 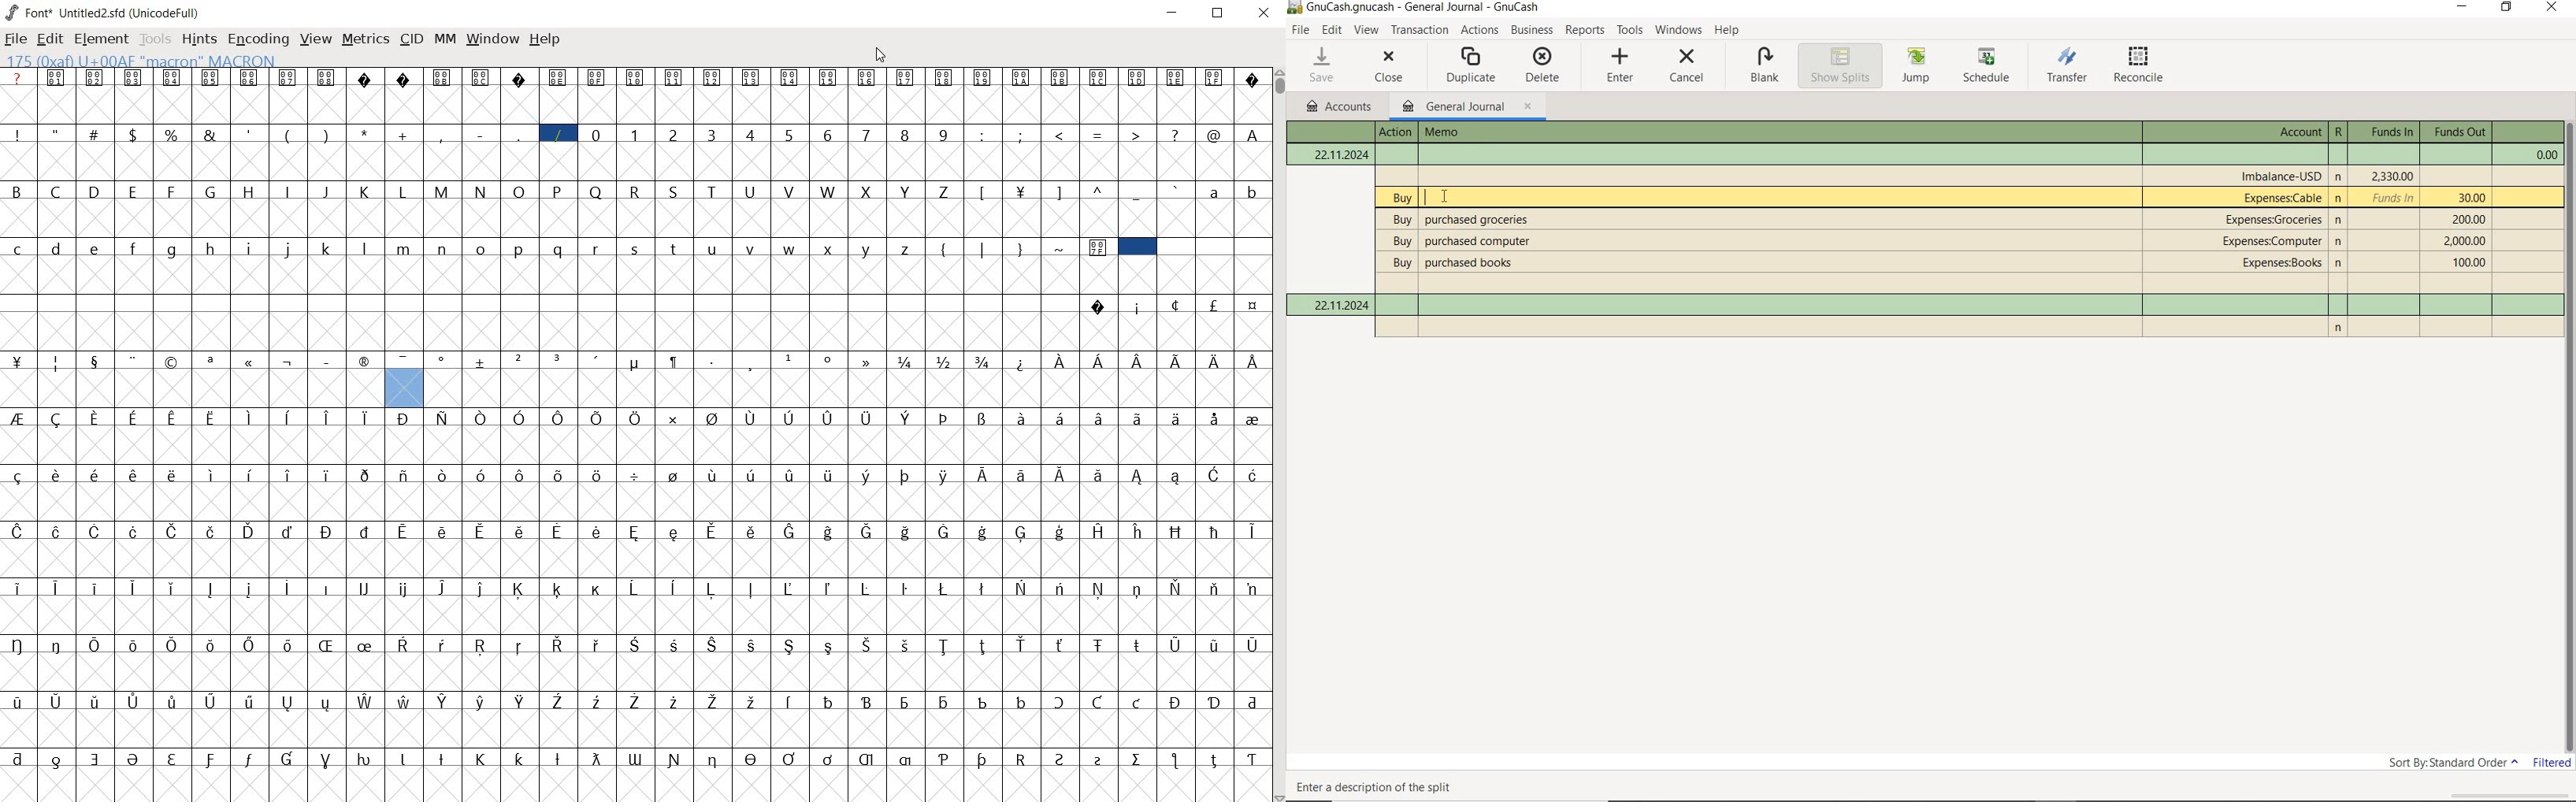 What do you see at coordinates (598, 359) in the screenshot?
I see `Symbol` at bounding box center [598, 359].